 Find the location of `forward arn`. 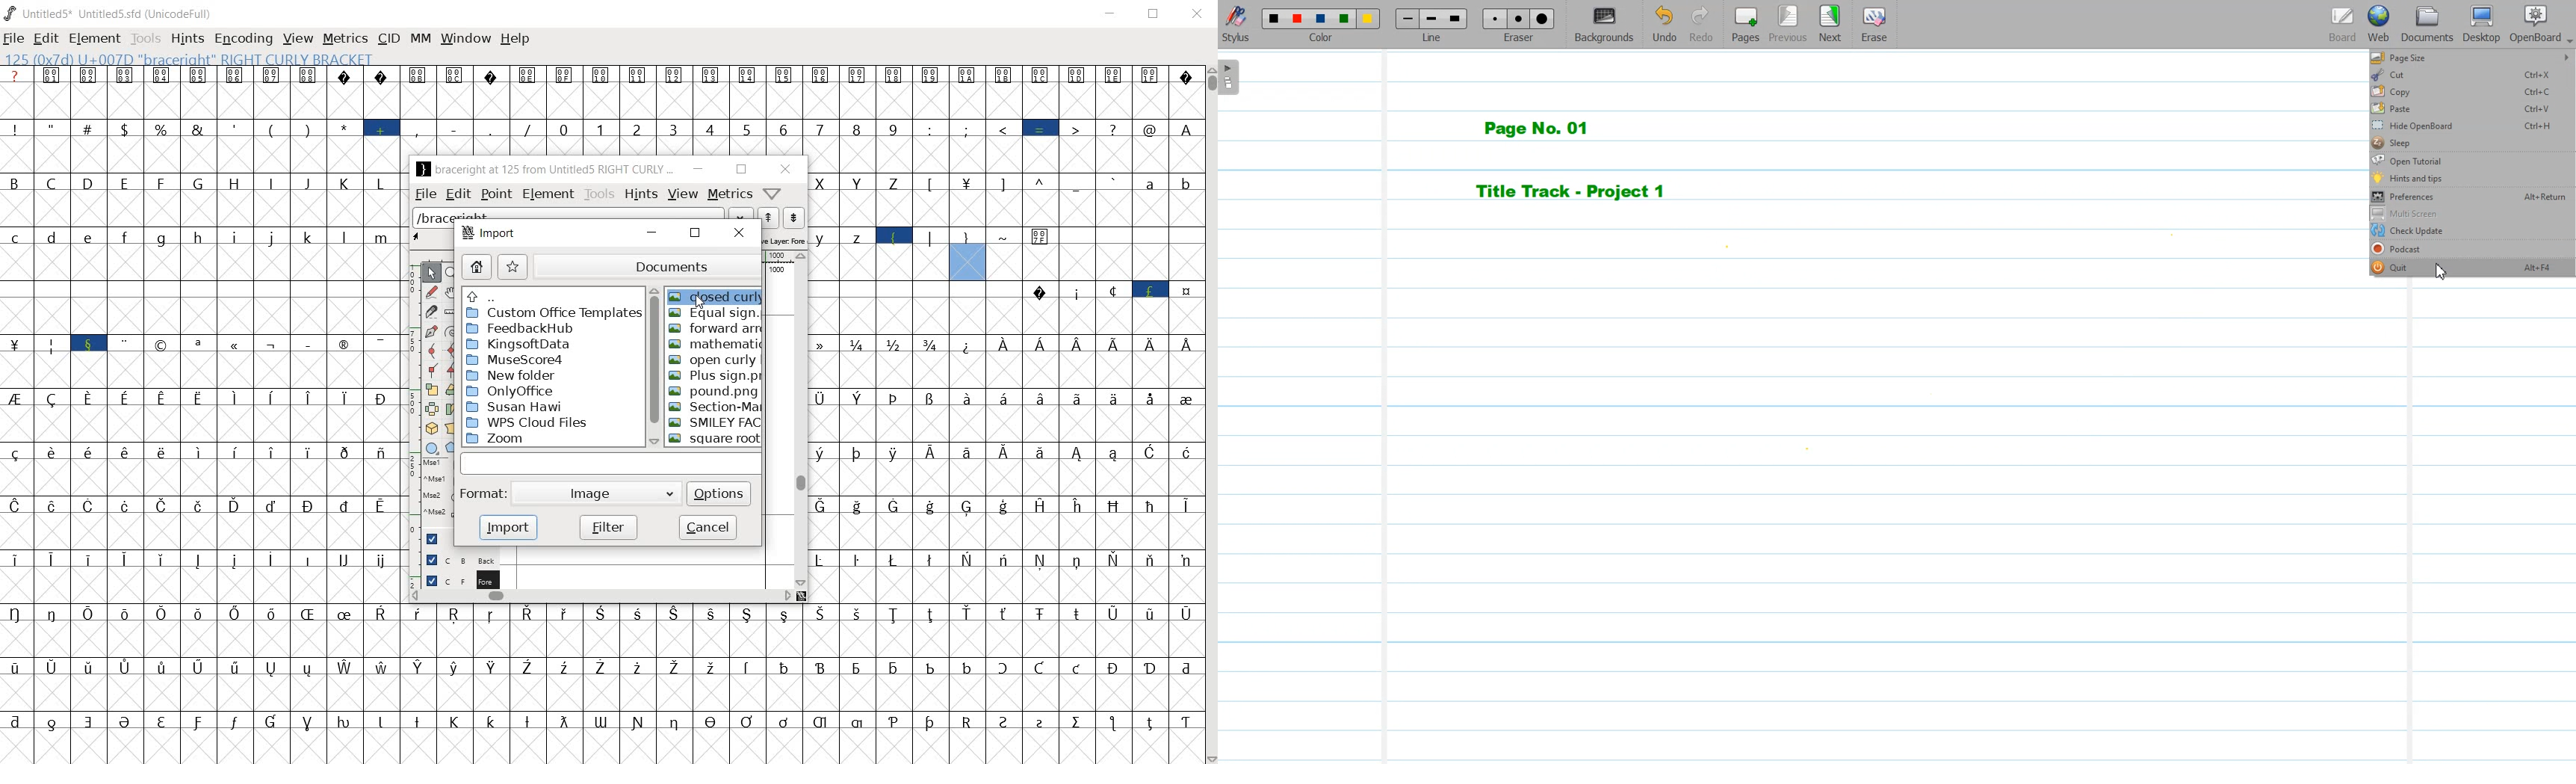

forward arn is located at coordinates (716, 329).